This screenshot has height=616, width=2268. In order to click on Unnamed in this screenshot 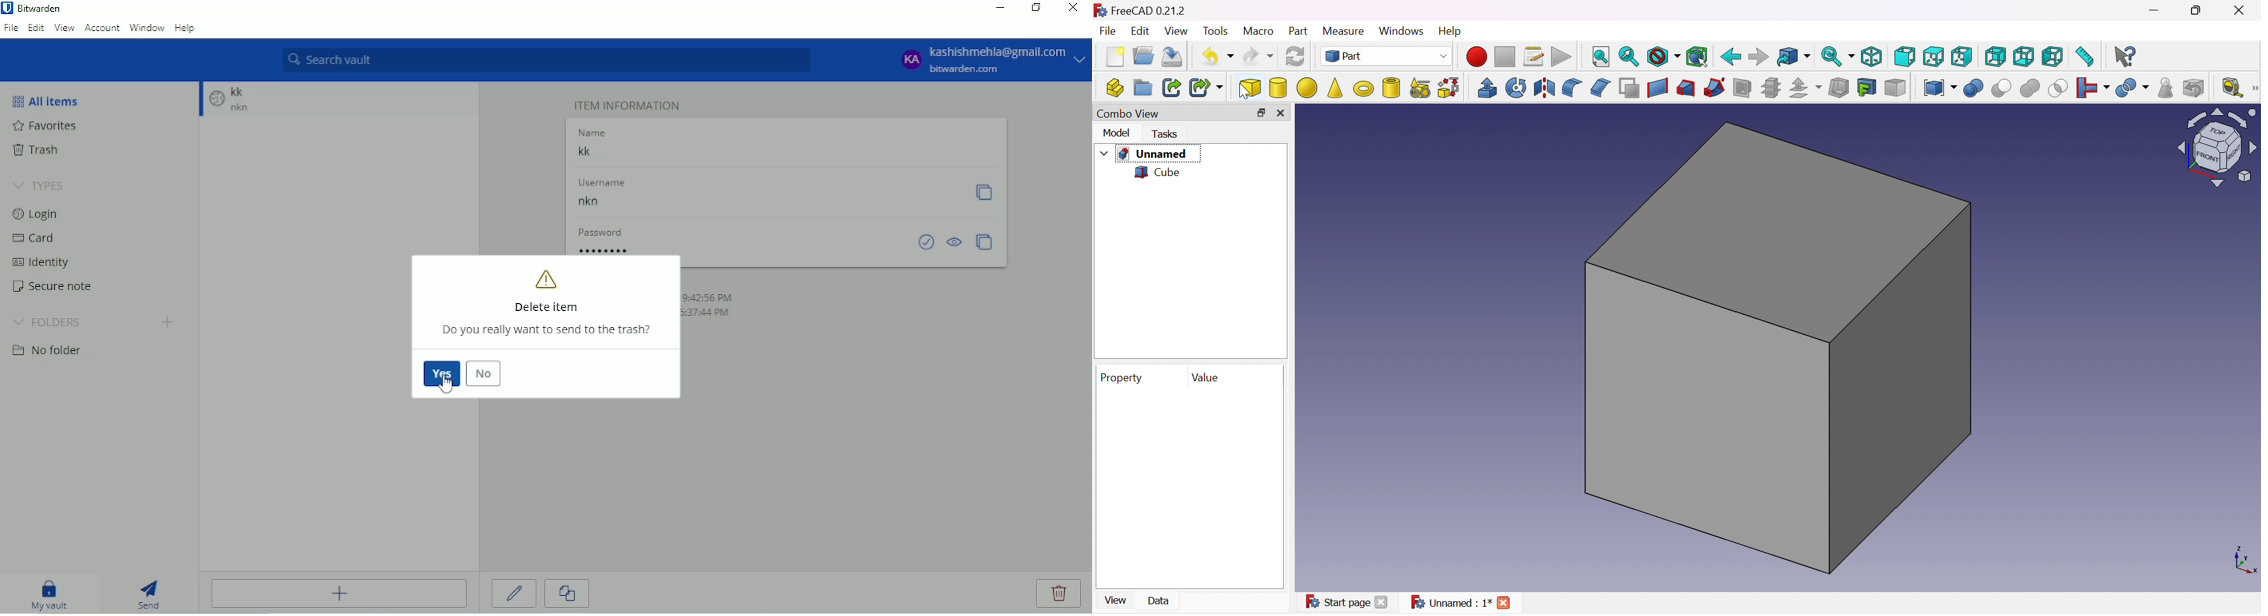, I will do `click(1152, 154)`.